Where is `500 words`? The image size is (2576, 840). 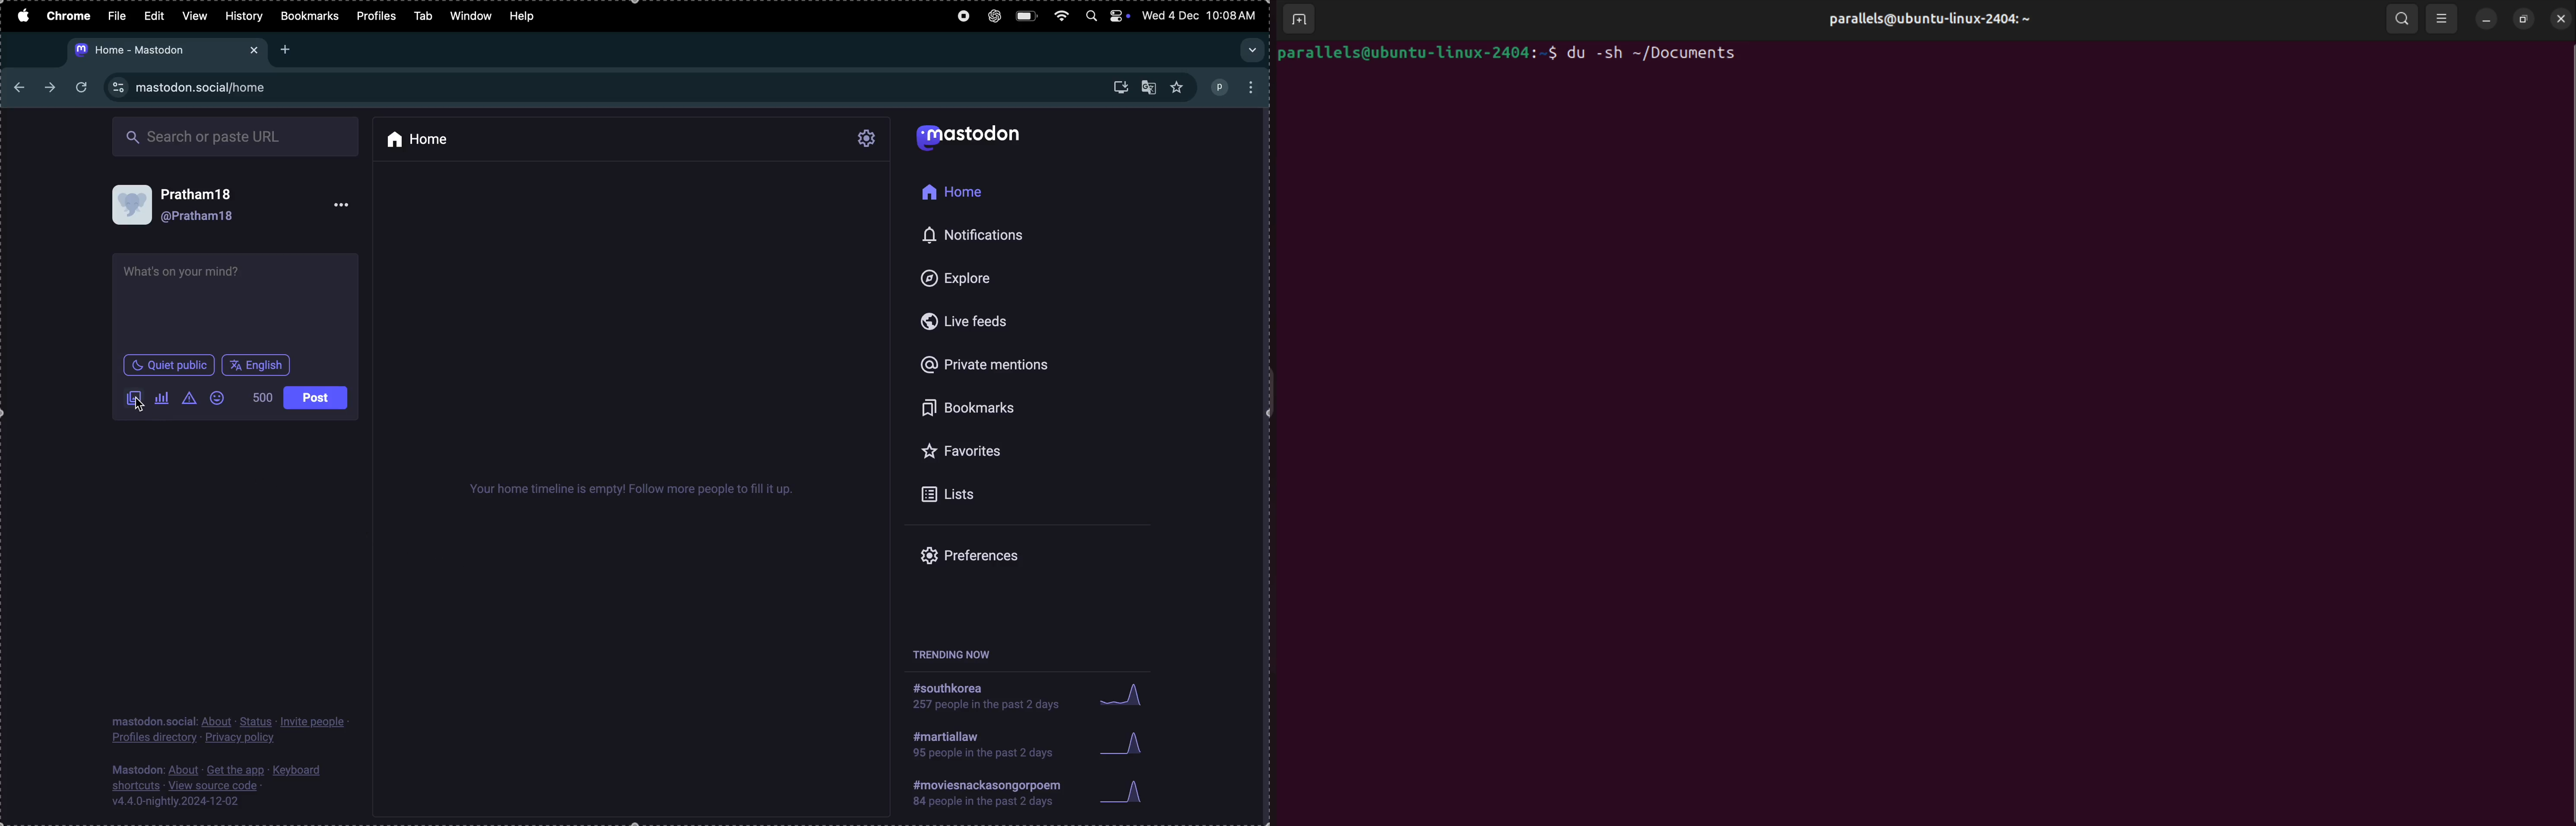
500 words is located at coordinates (262, 401).